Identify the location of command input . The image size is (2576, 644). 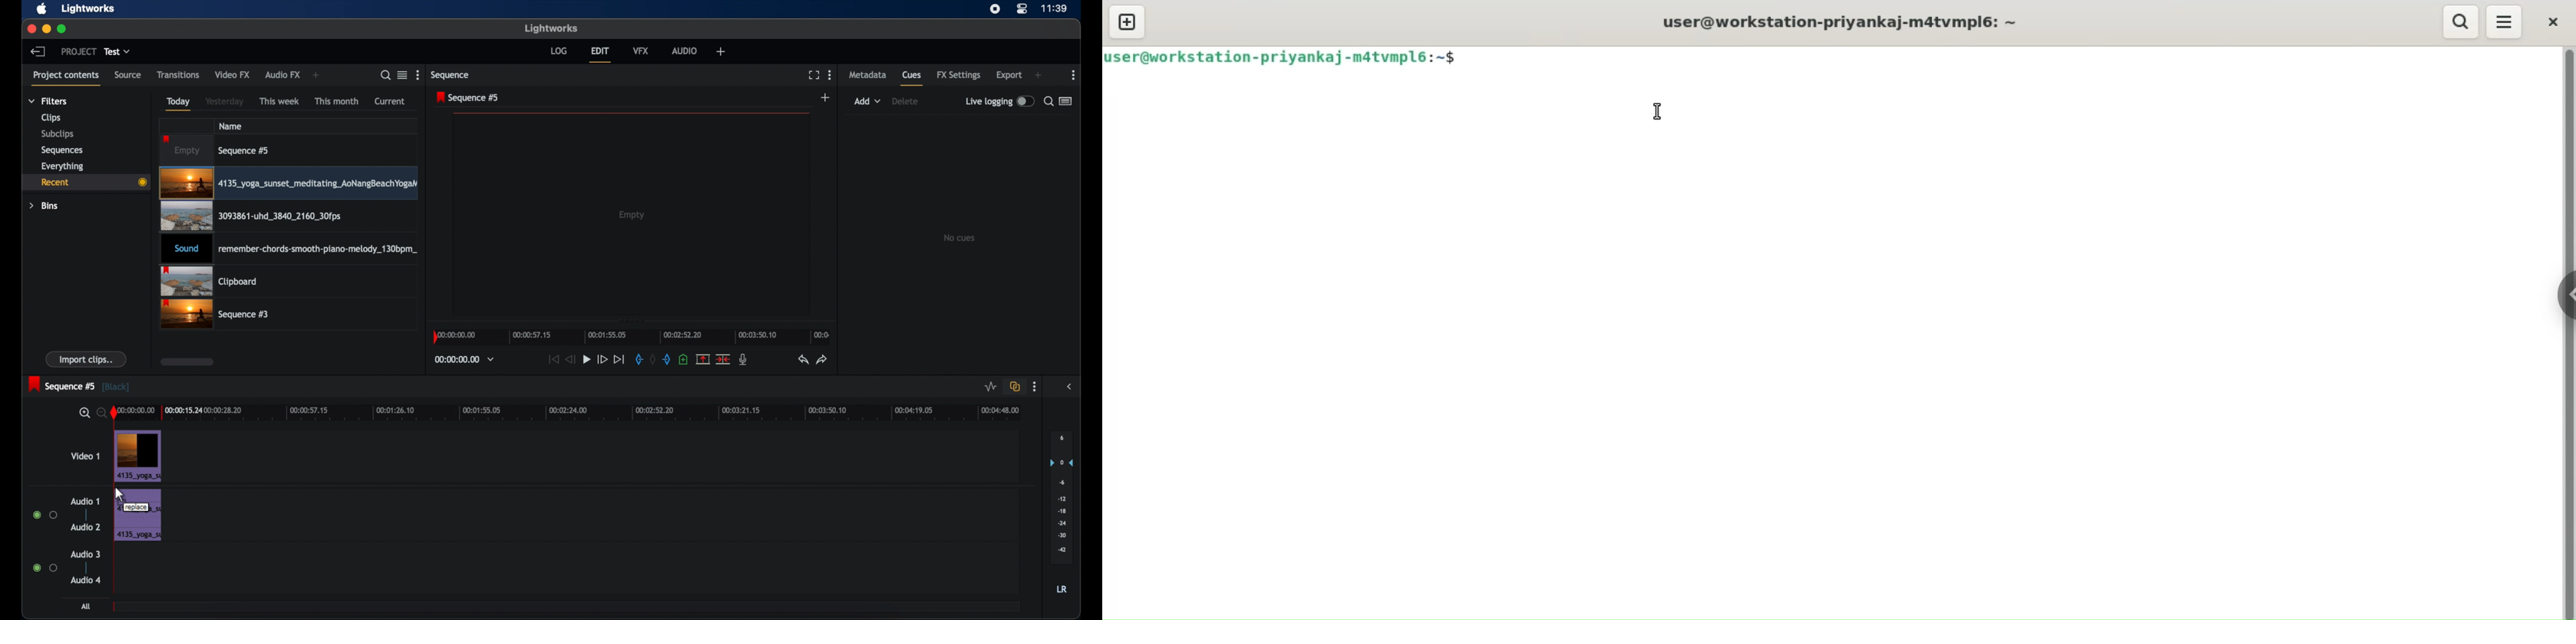
(2008, 57).